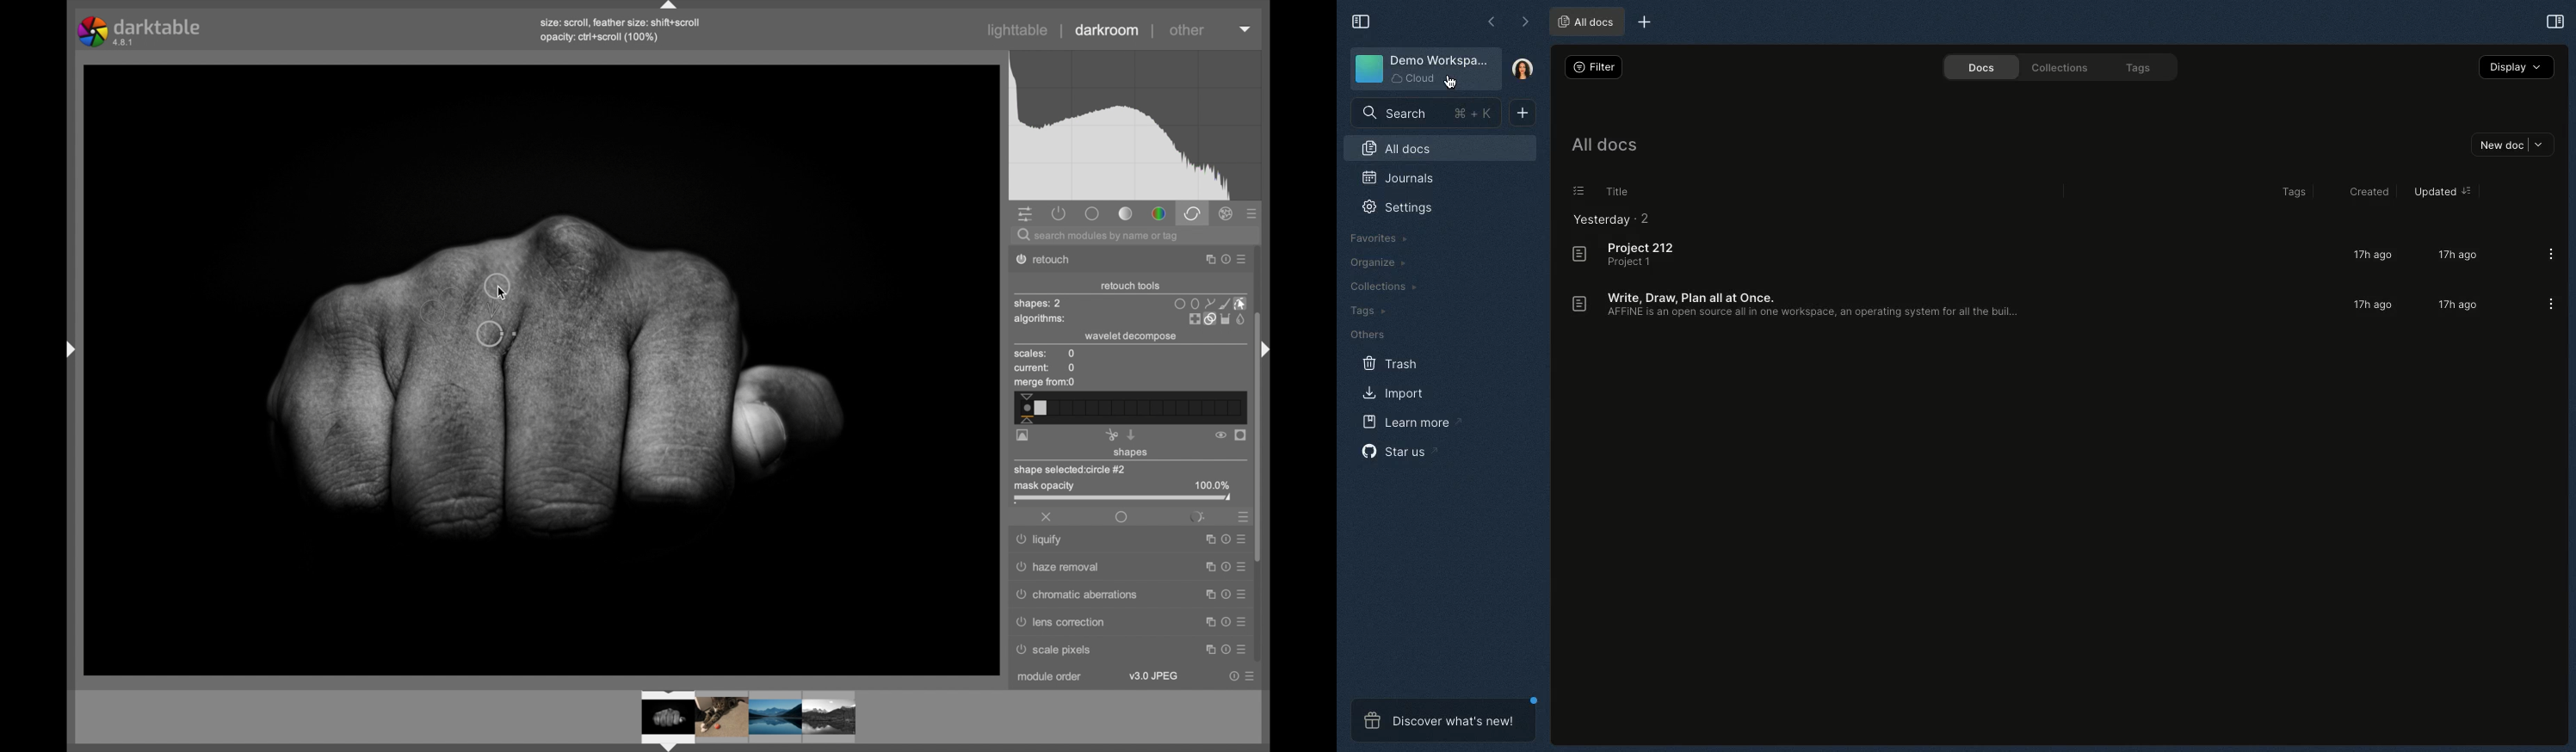 The height and width of the screenshot is (756, 2576). What do you see at coordinates (1042, 542) in the screenshot?
I see `liquify` at bounding box center [1042, 542].